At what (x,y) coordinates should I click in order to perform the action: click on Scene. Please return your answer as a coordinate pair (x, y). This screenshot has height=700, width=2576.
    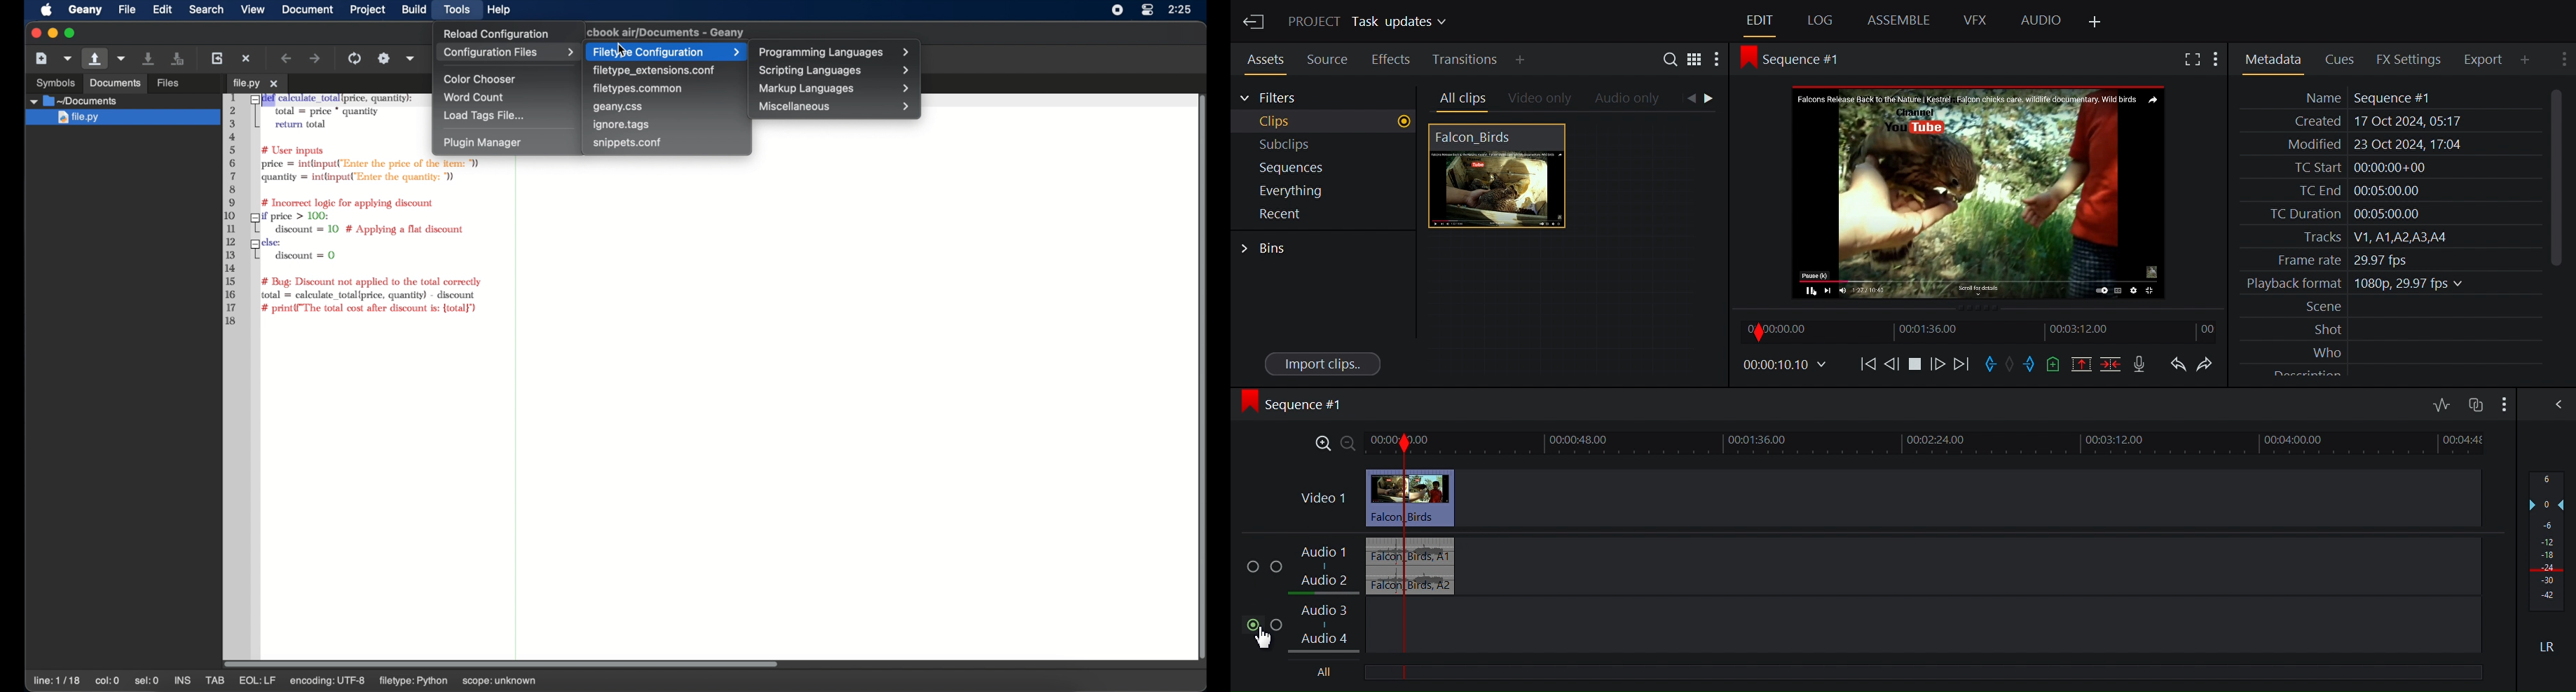
    Looking at the image, I should click on (2392, 307).